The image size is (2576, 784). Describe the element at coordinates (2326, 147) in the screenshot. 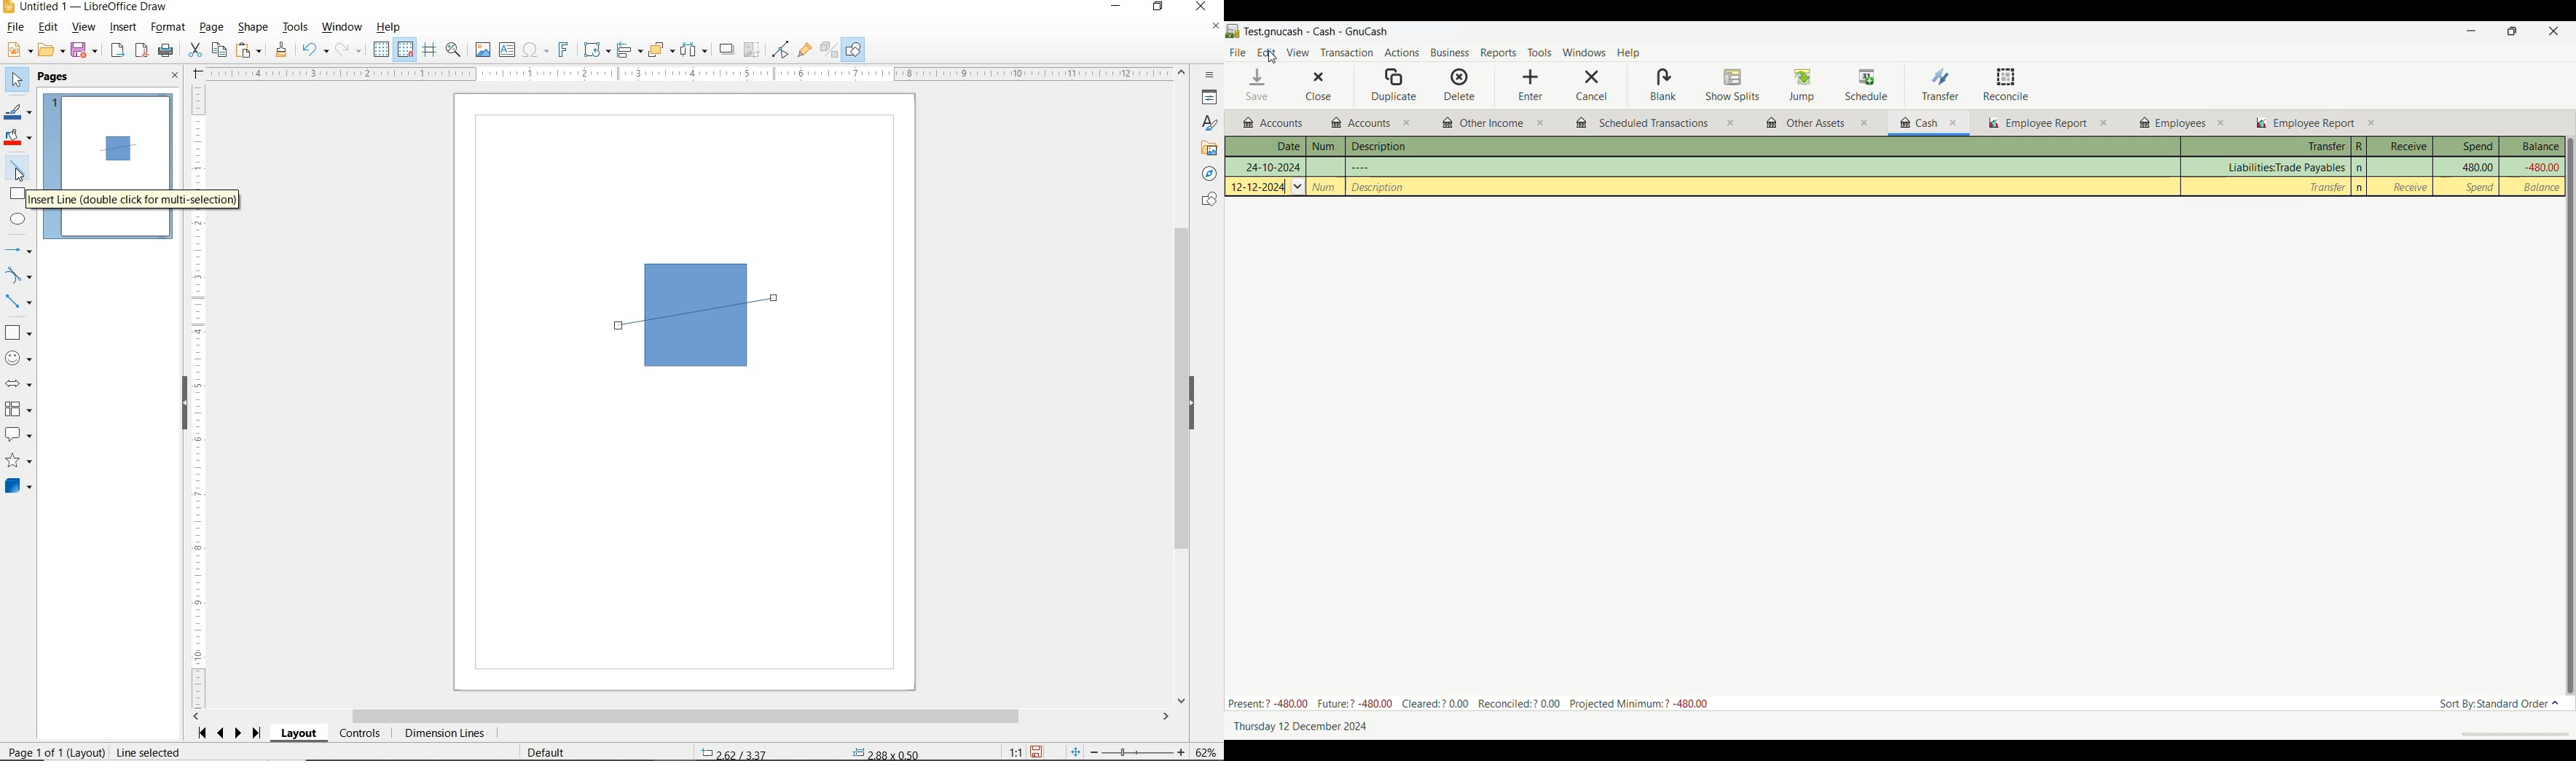

I see `Transfer column` at that location.